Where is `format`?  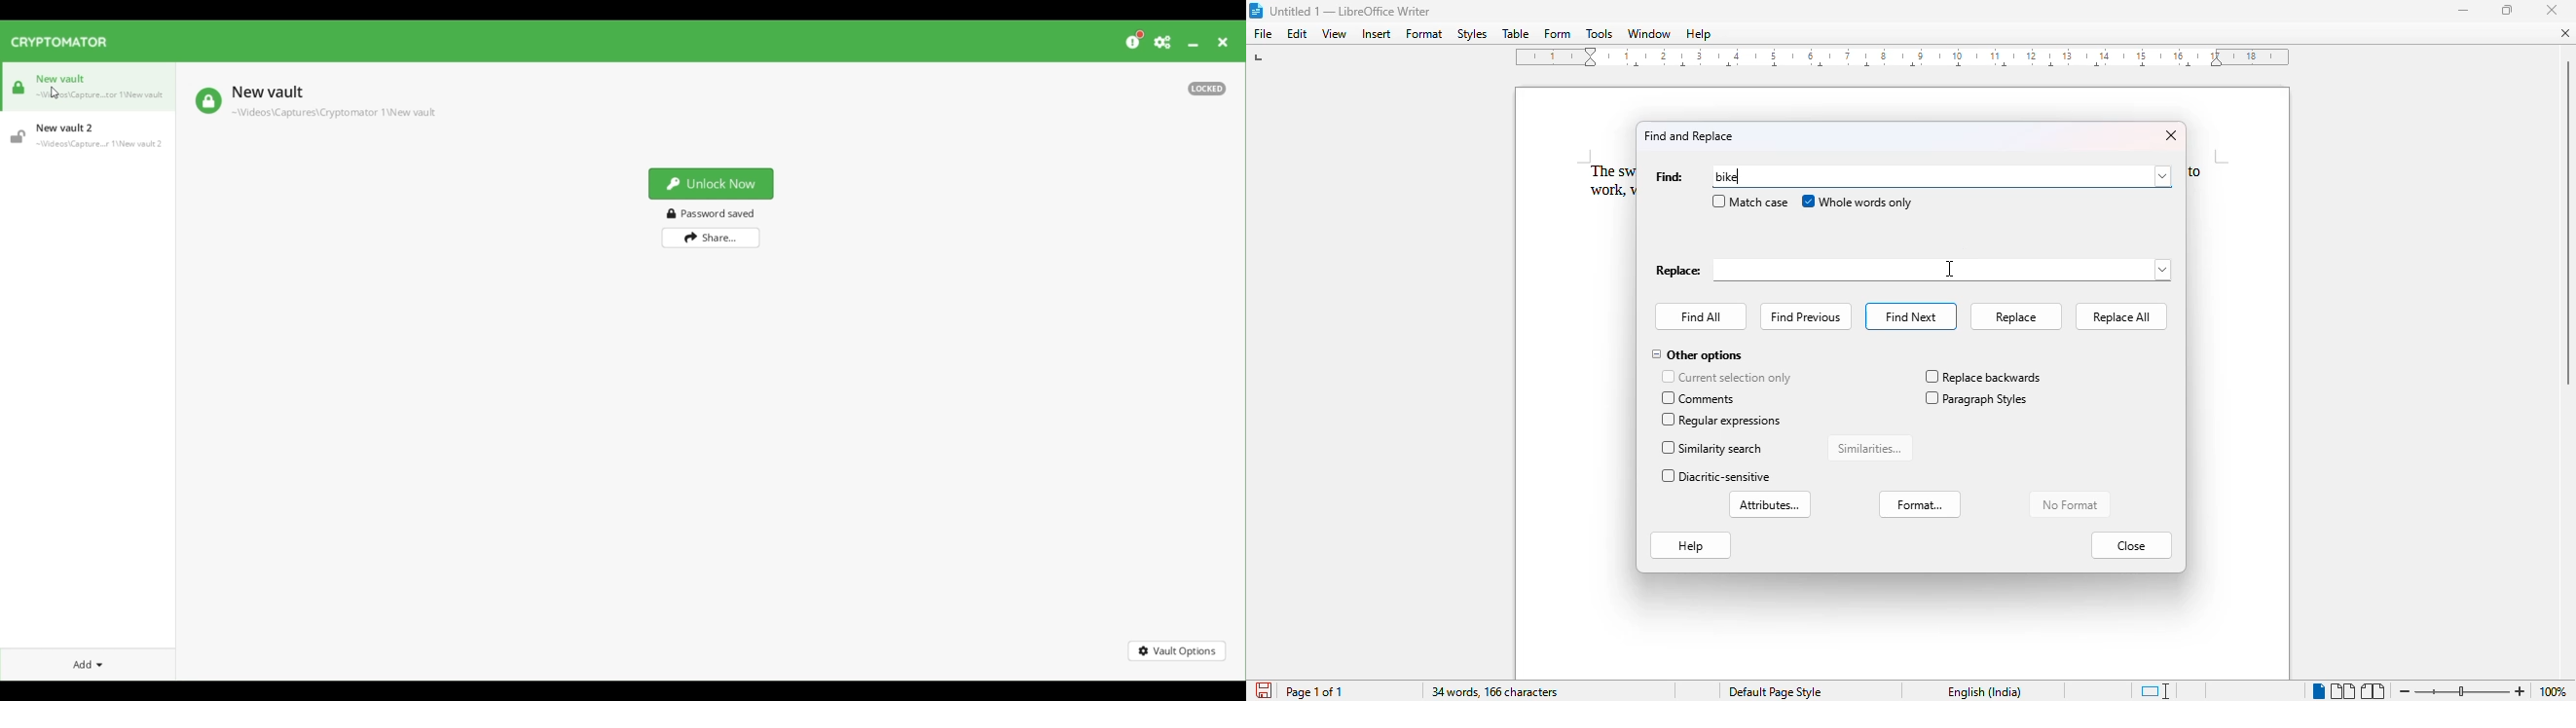 format is located at coordinates (1425, 33).